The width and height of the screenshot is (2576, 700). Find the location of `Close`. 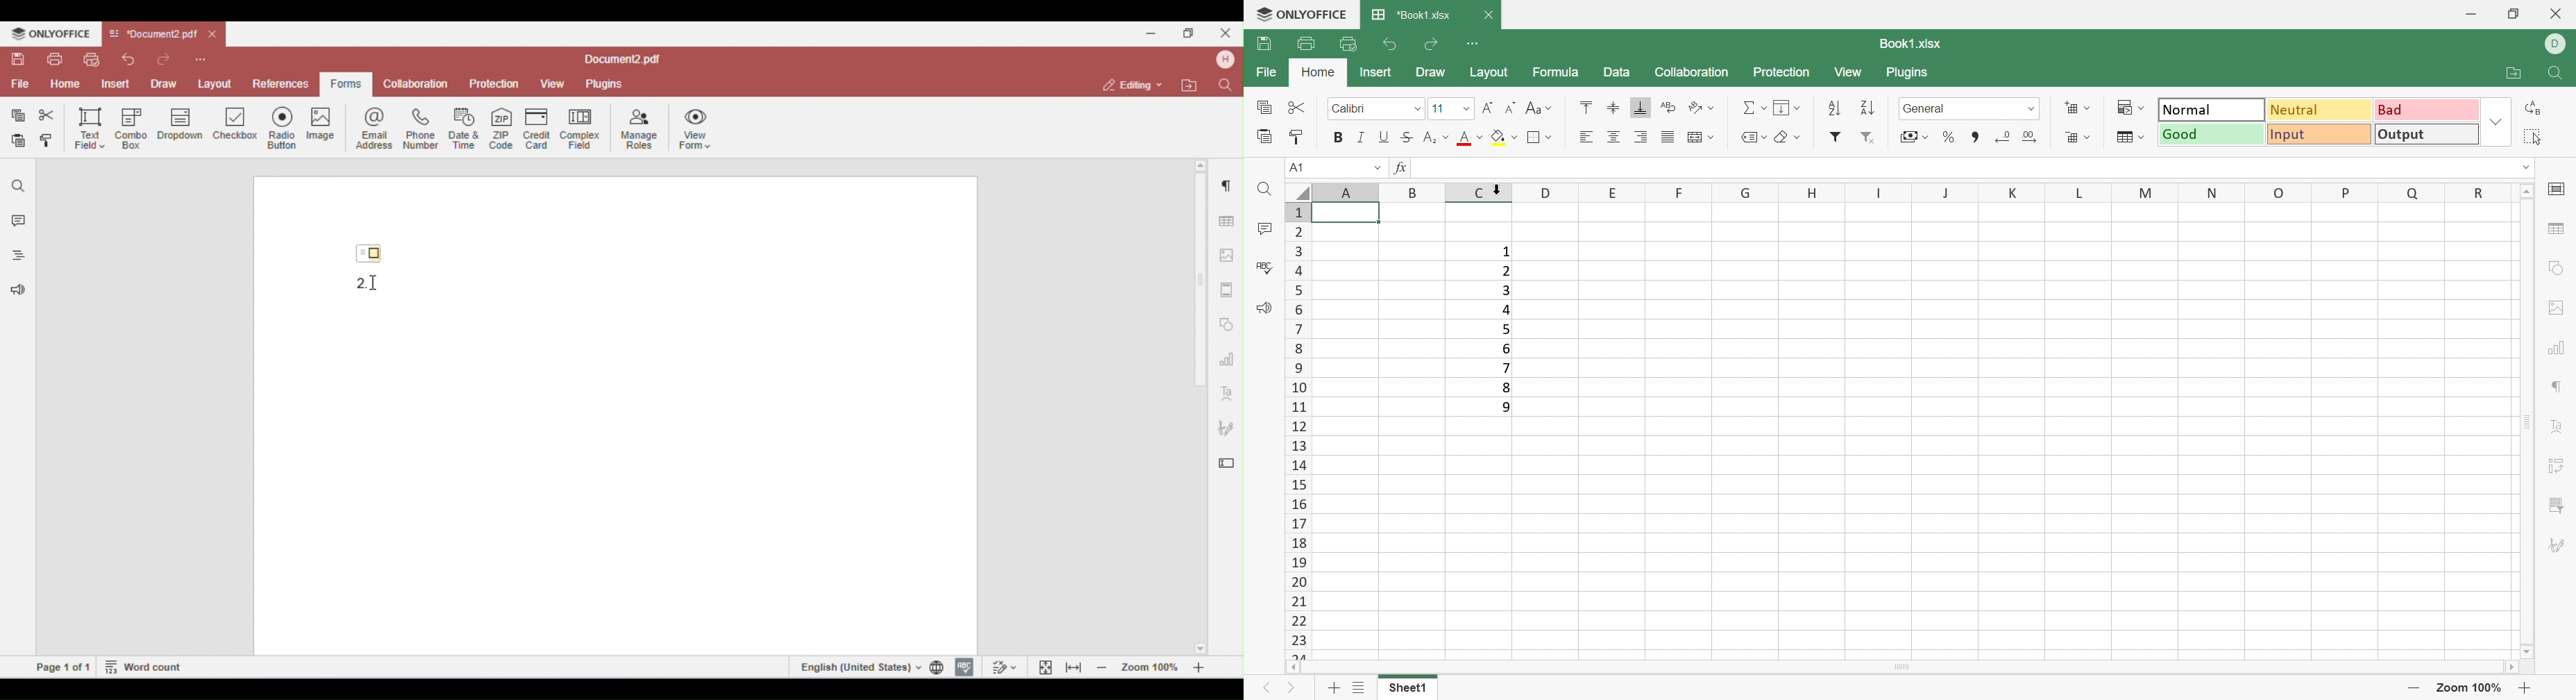

Close is located at coordinates (2561, 15).